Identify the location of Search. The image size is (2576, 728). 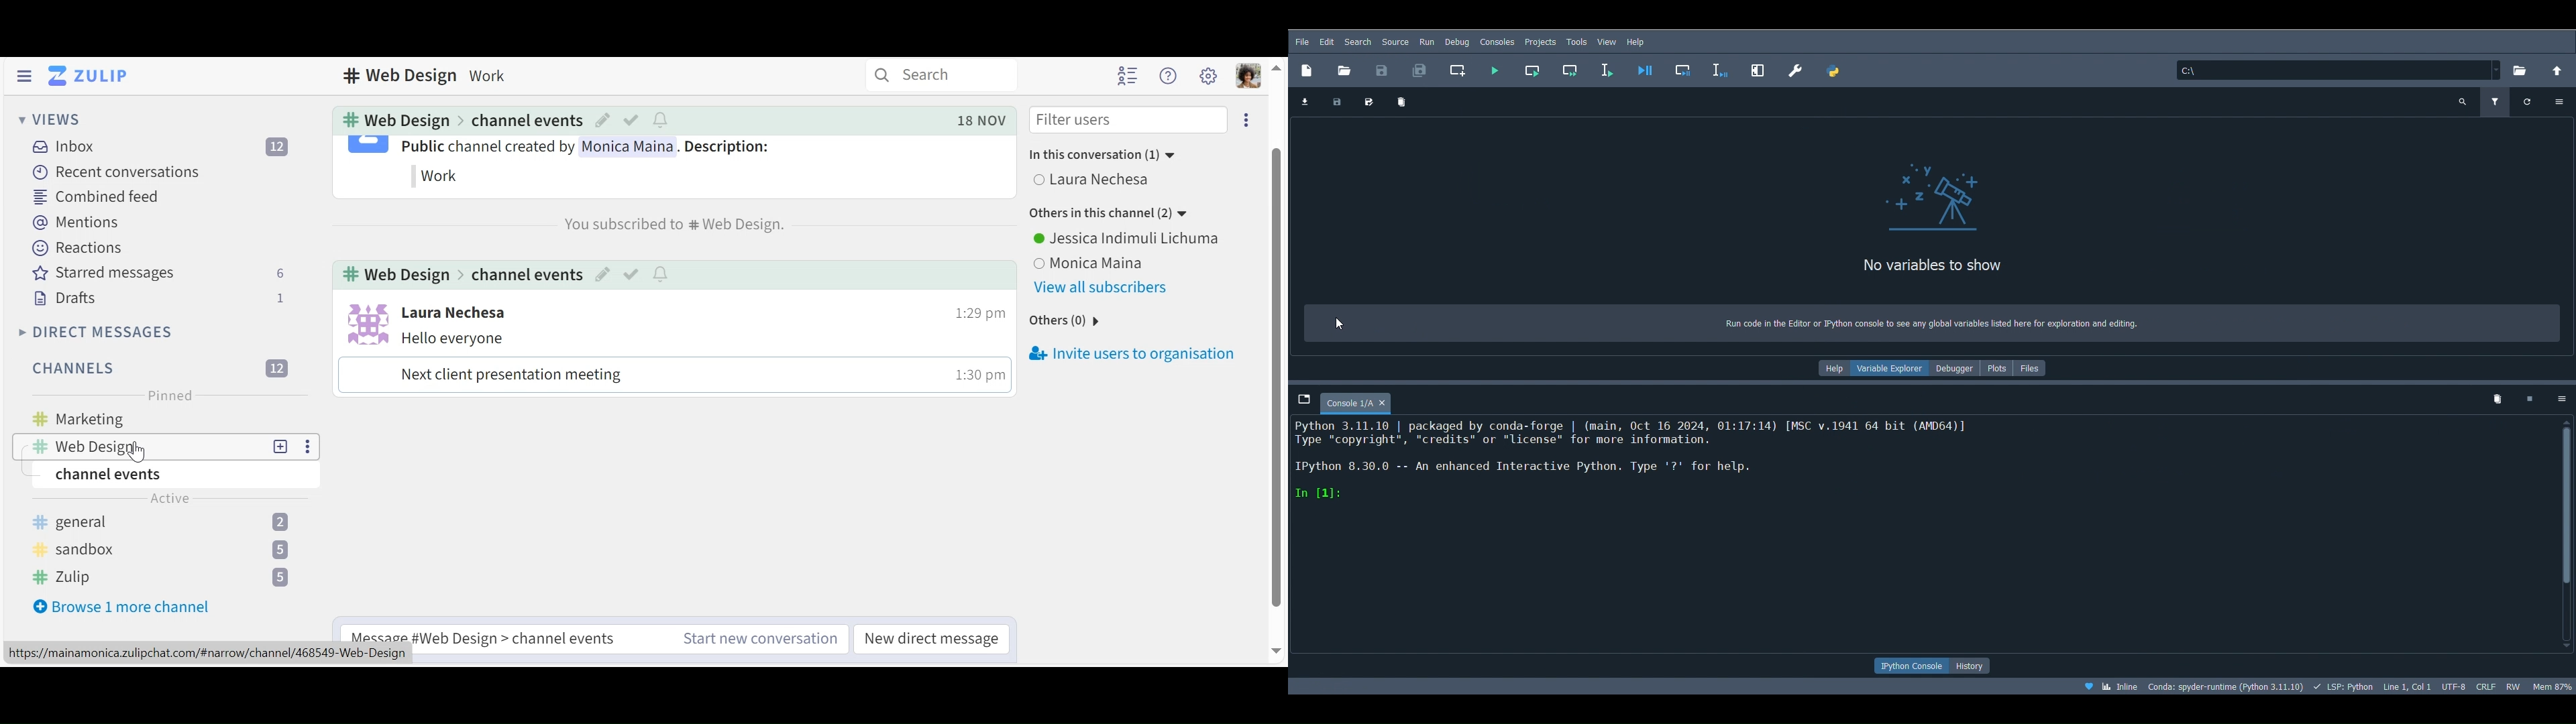
(920, 76).